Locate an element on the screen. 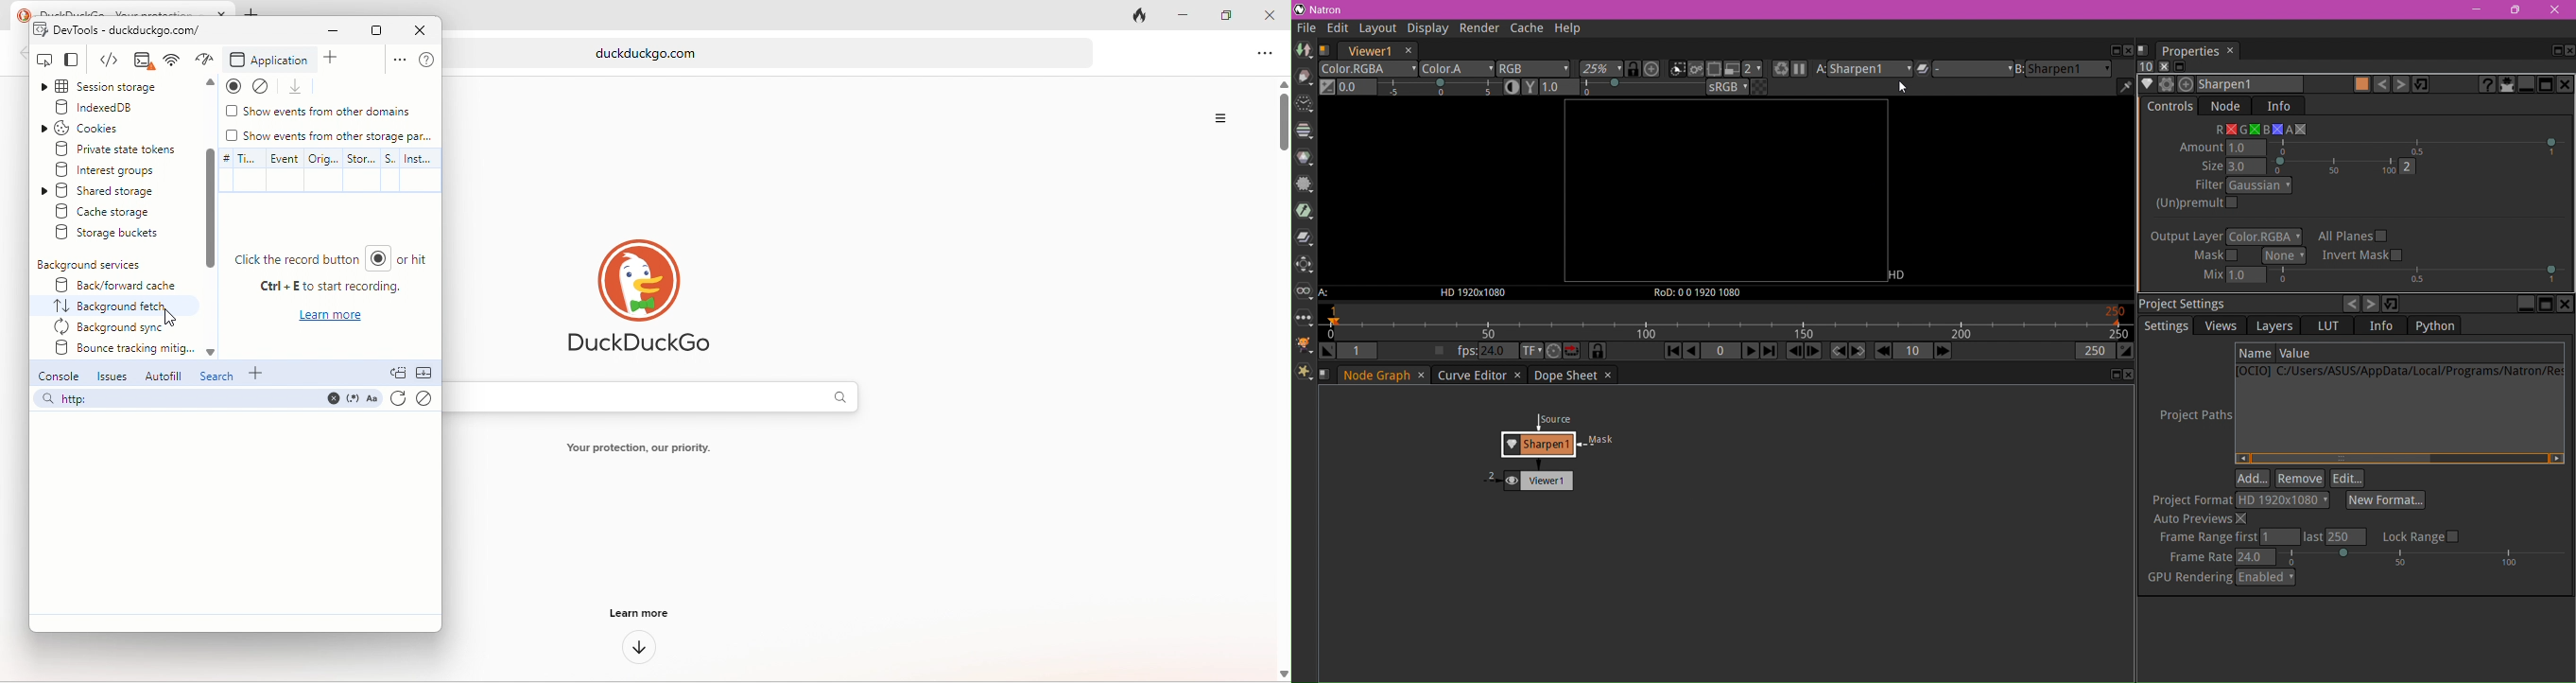  Scroll is located at coordinates (2398, 458).